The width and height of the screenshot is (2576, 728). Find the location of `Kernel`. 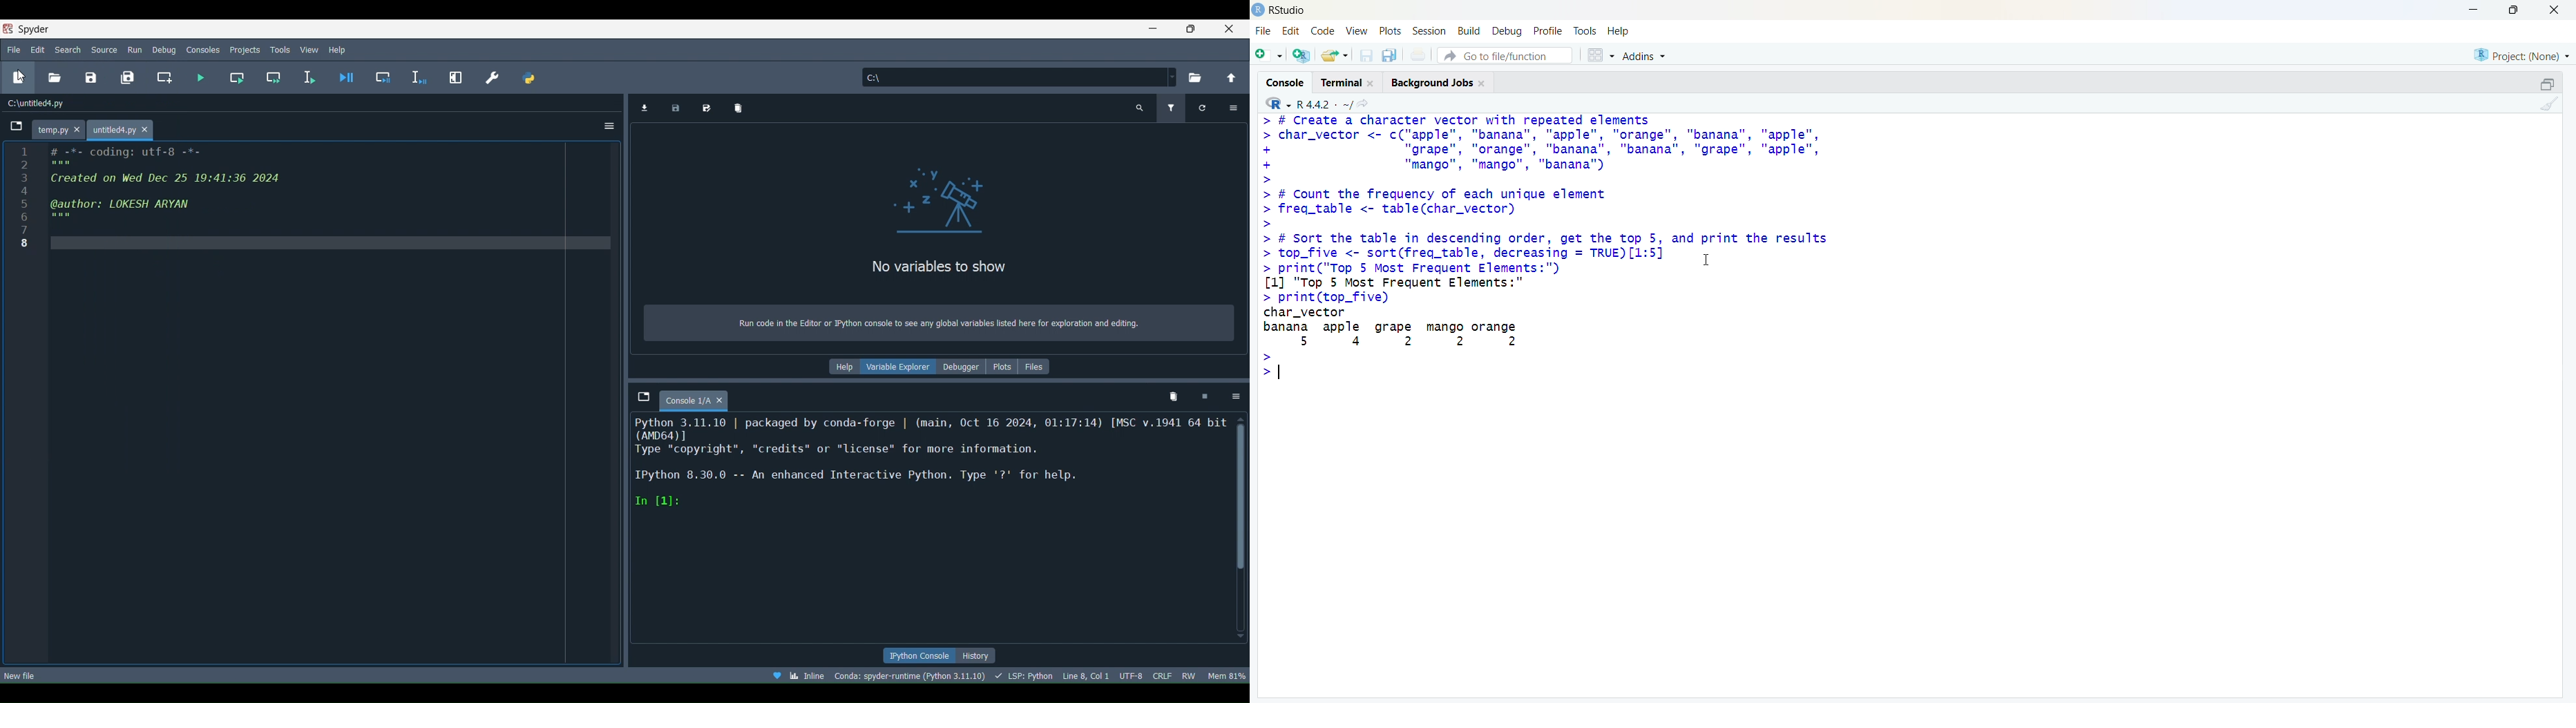

Kernel is located at coordinates (933, 467).